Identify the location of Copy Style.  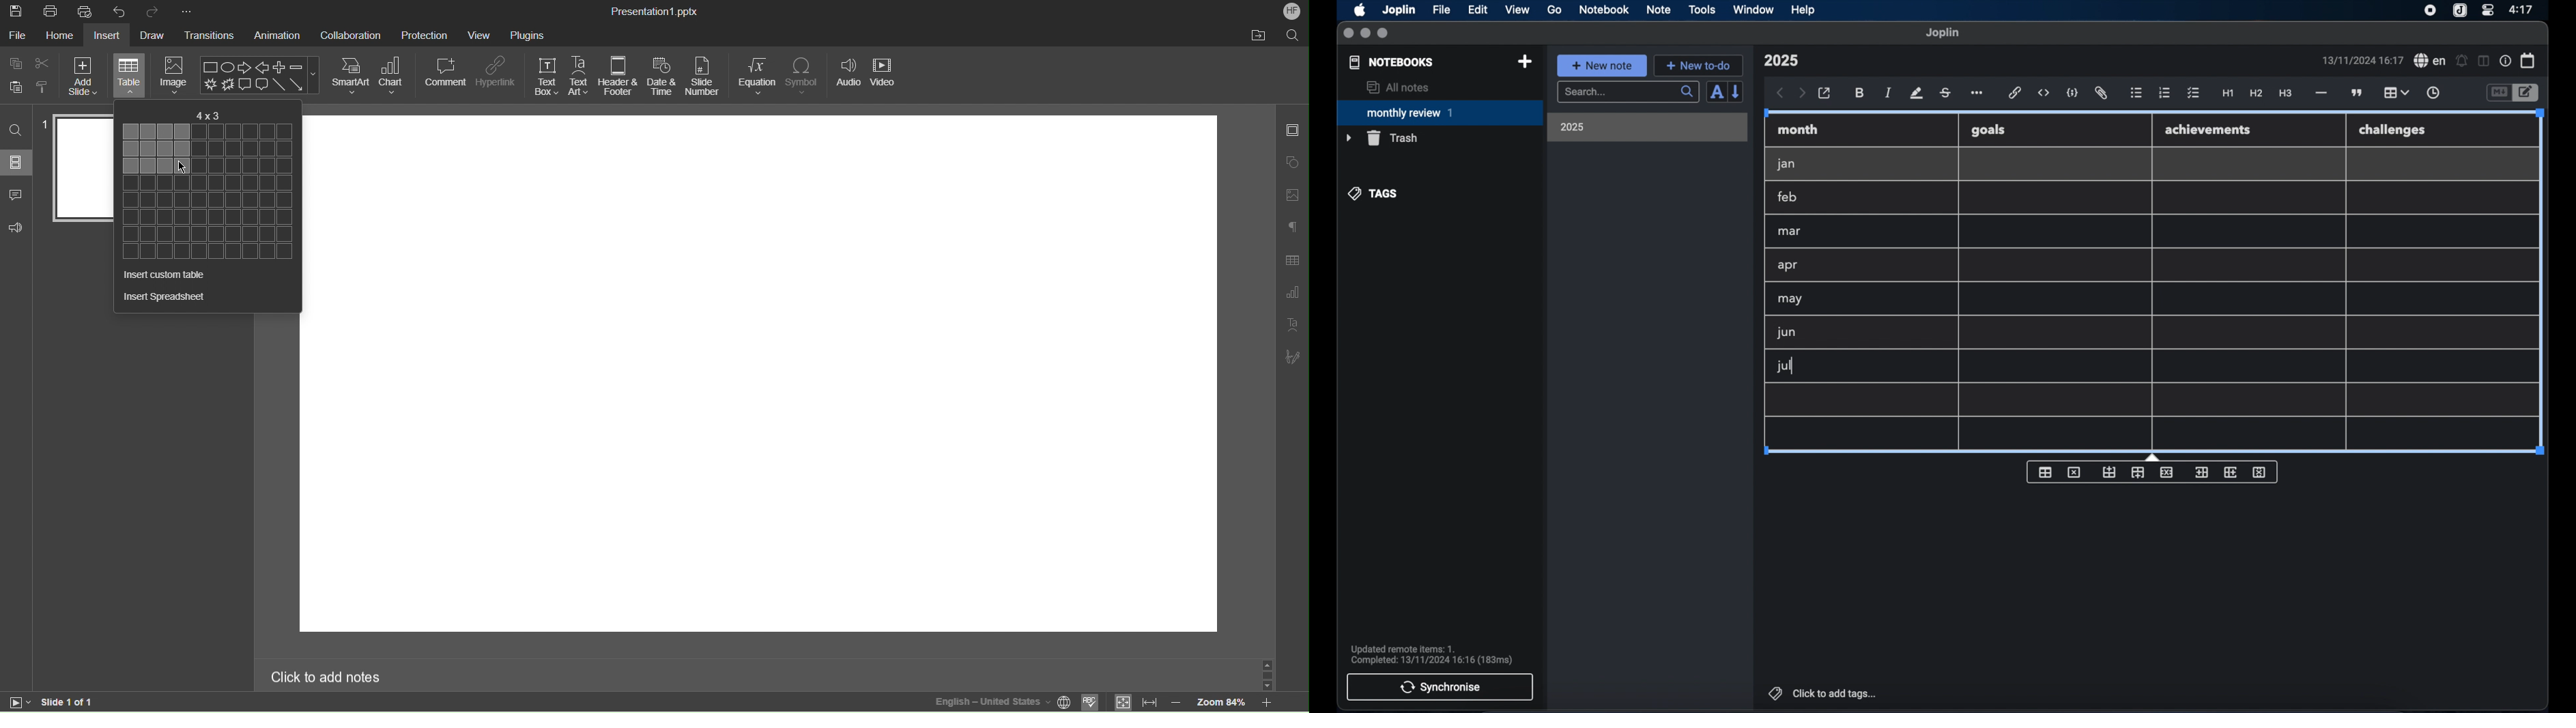
(42, 87).